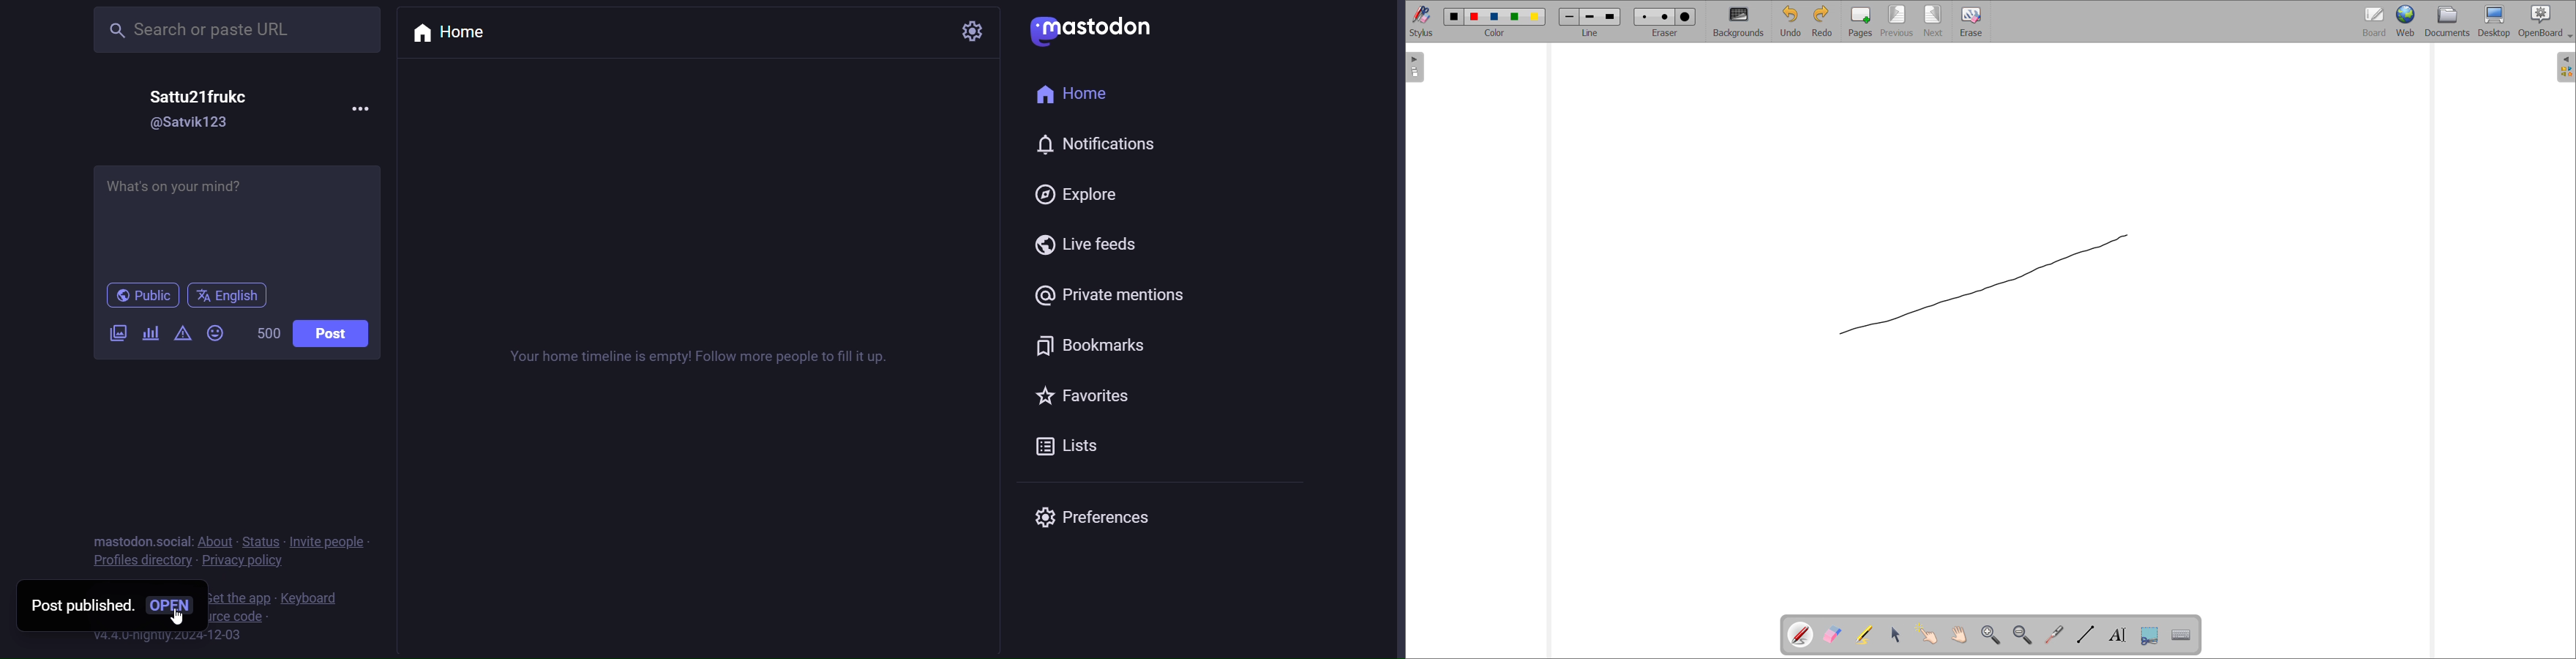 Image resolution: width=2576 pixels, height=672 pixels. What do you see at coordinates (80, 606) in the screenshot?
I see `post published` at bounding box center [80, 606].